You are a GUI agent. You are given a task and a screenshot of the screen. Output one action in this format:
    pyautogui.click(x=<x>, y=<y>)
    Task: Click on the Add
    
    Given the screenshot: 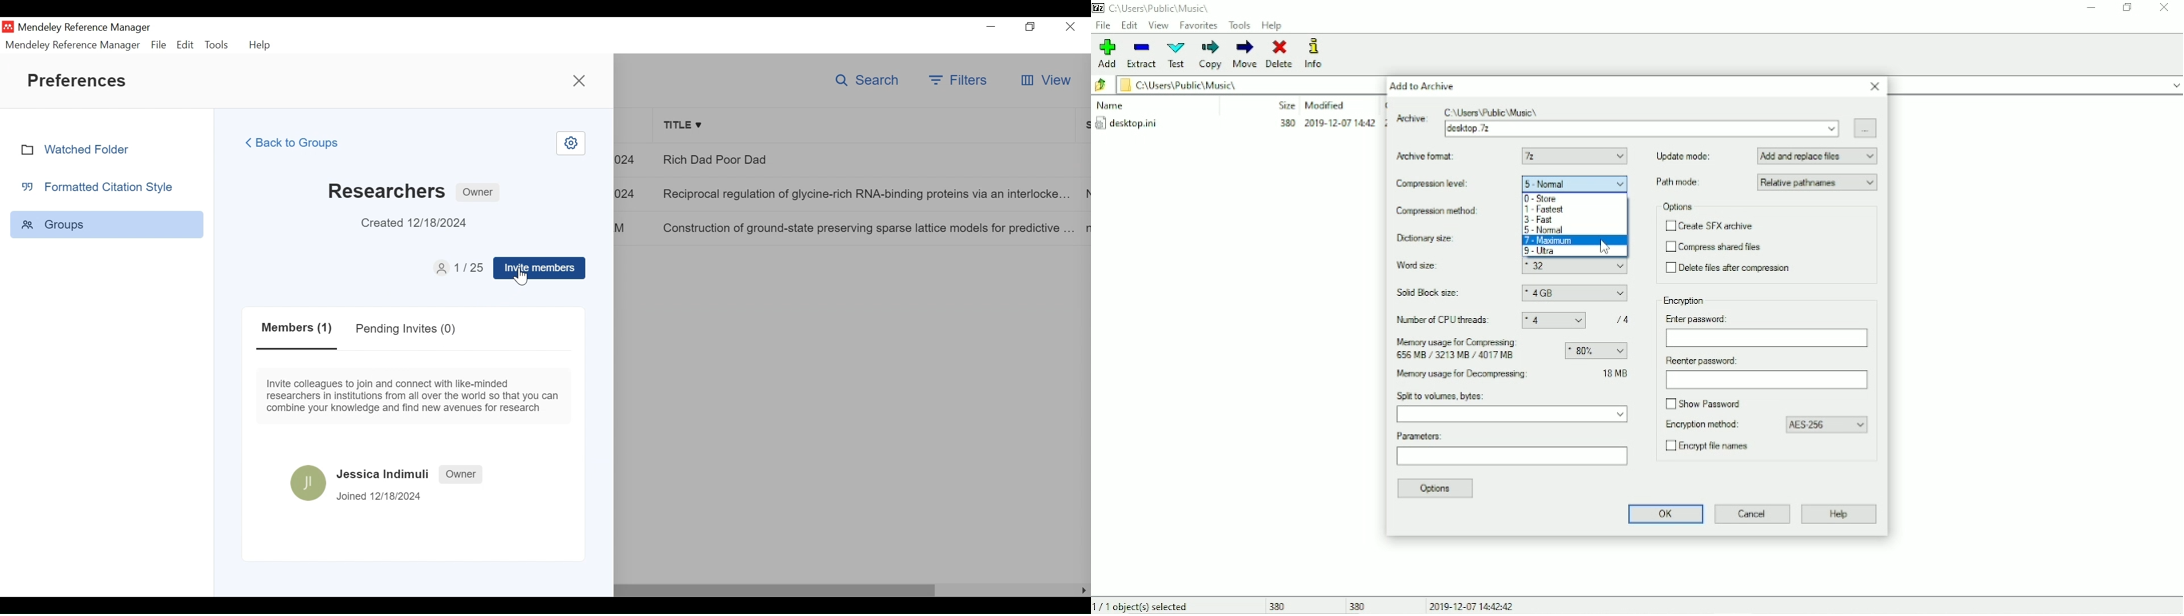 What is the action you would take?
    pyautogui.click(x=1105, y=54)
    